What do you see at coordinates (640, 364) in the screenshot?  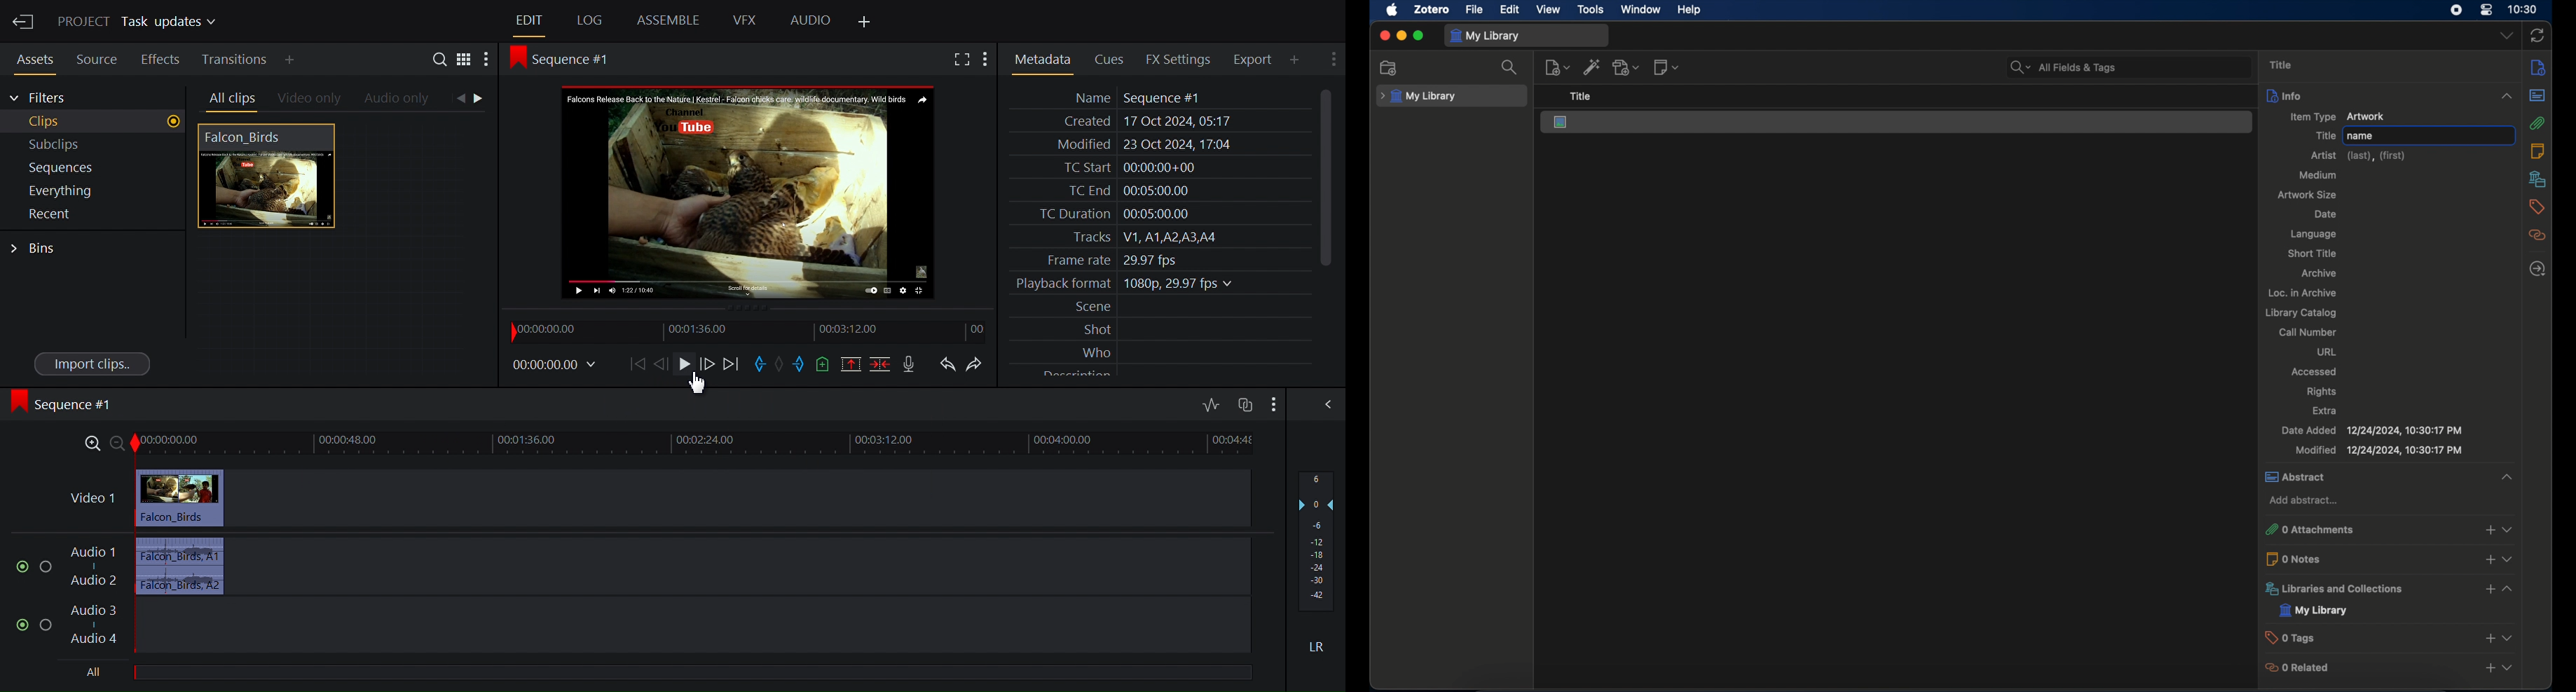 I see `Move back` at bounding box center [640, 364].